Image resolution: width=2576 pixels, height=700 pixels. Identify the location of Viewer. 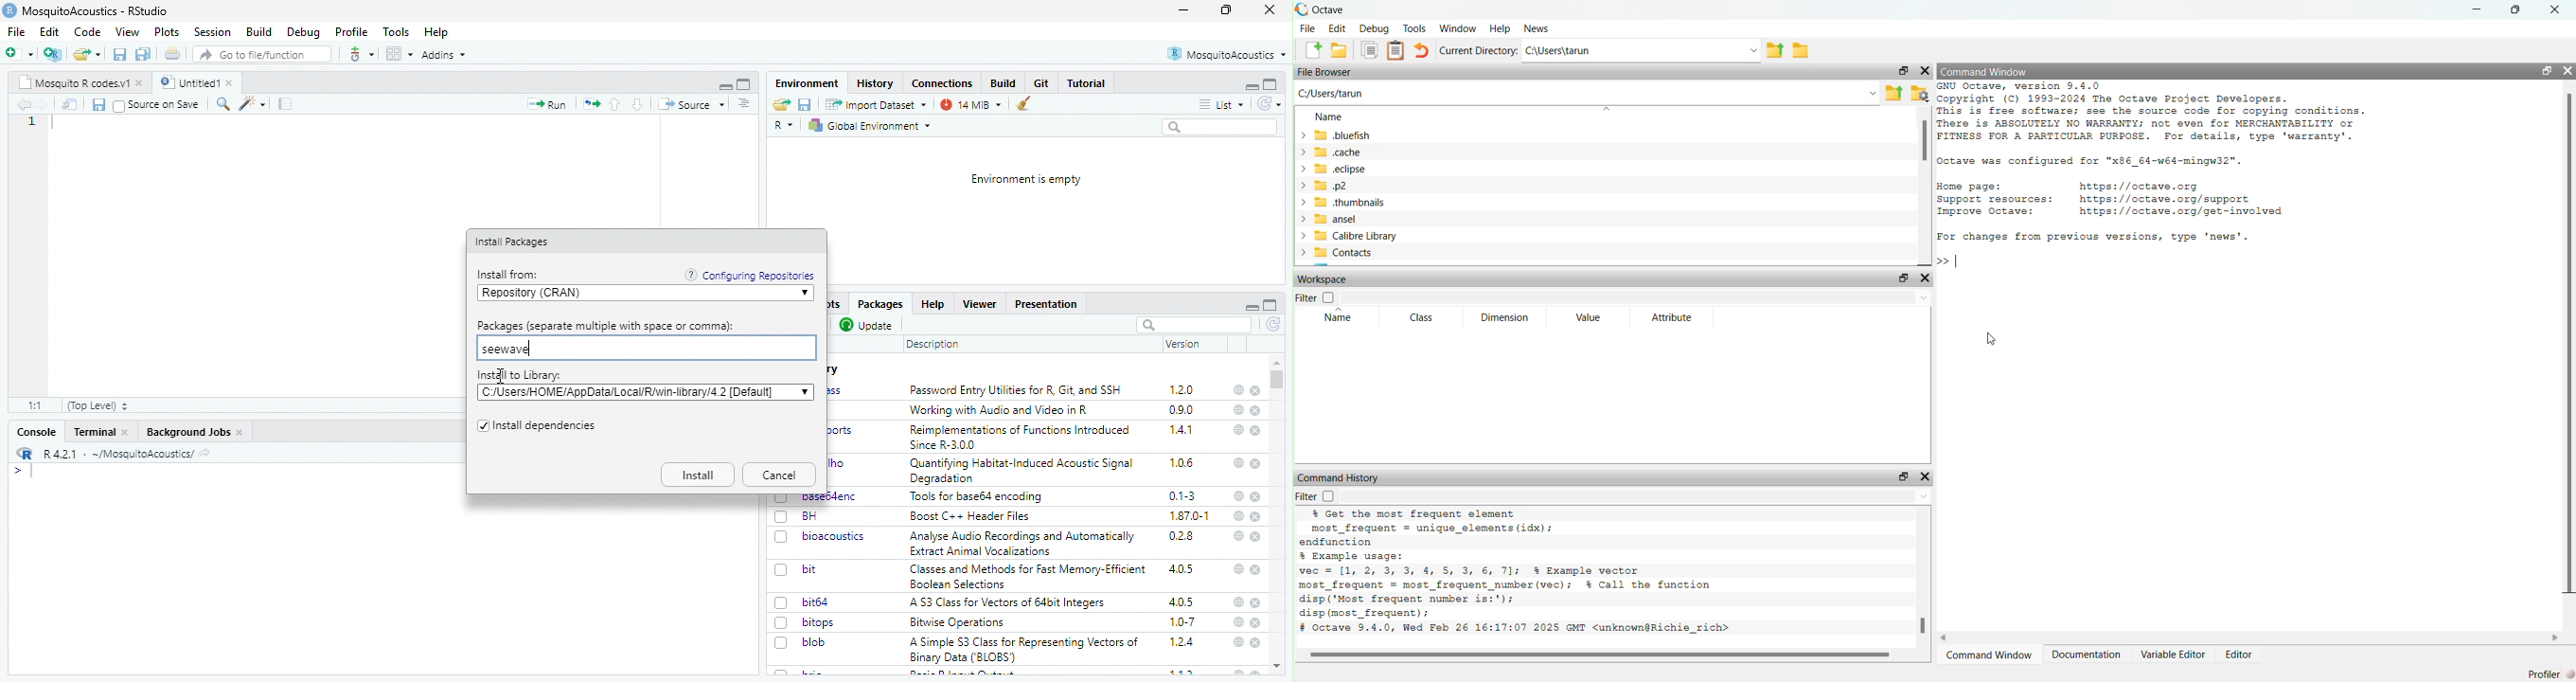
(979, 304).